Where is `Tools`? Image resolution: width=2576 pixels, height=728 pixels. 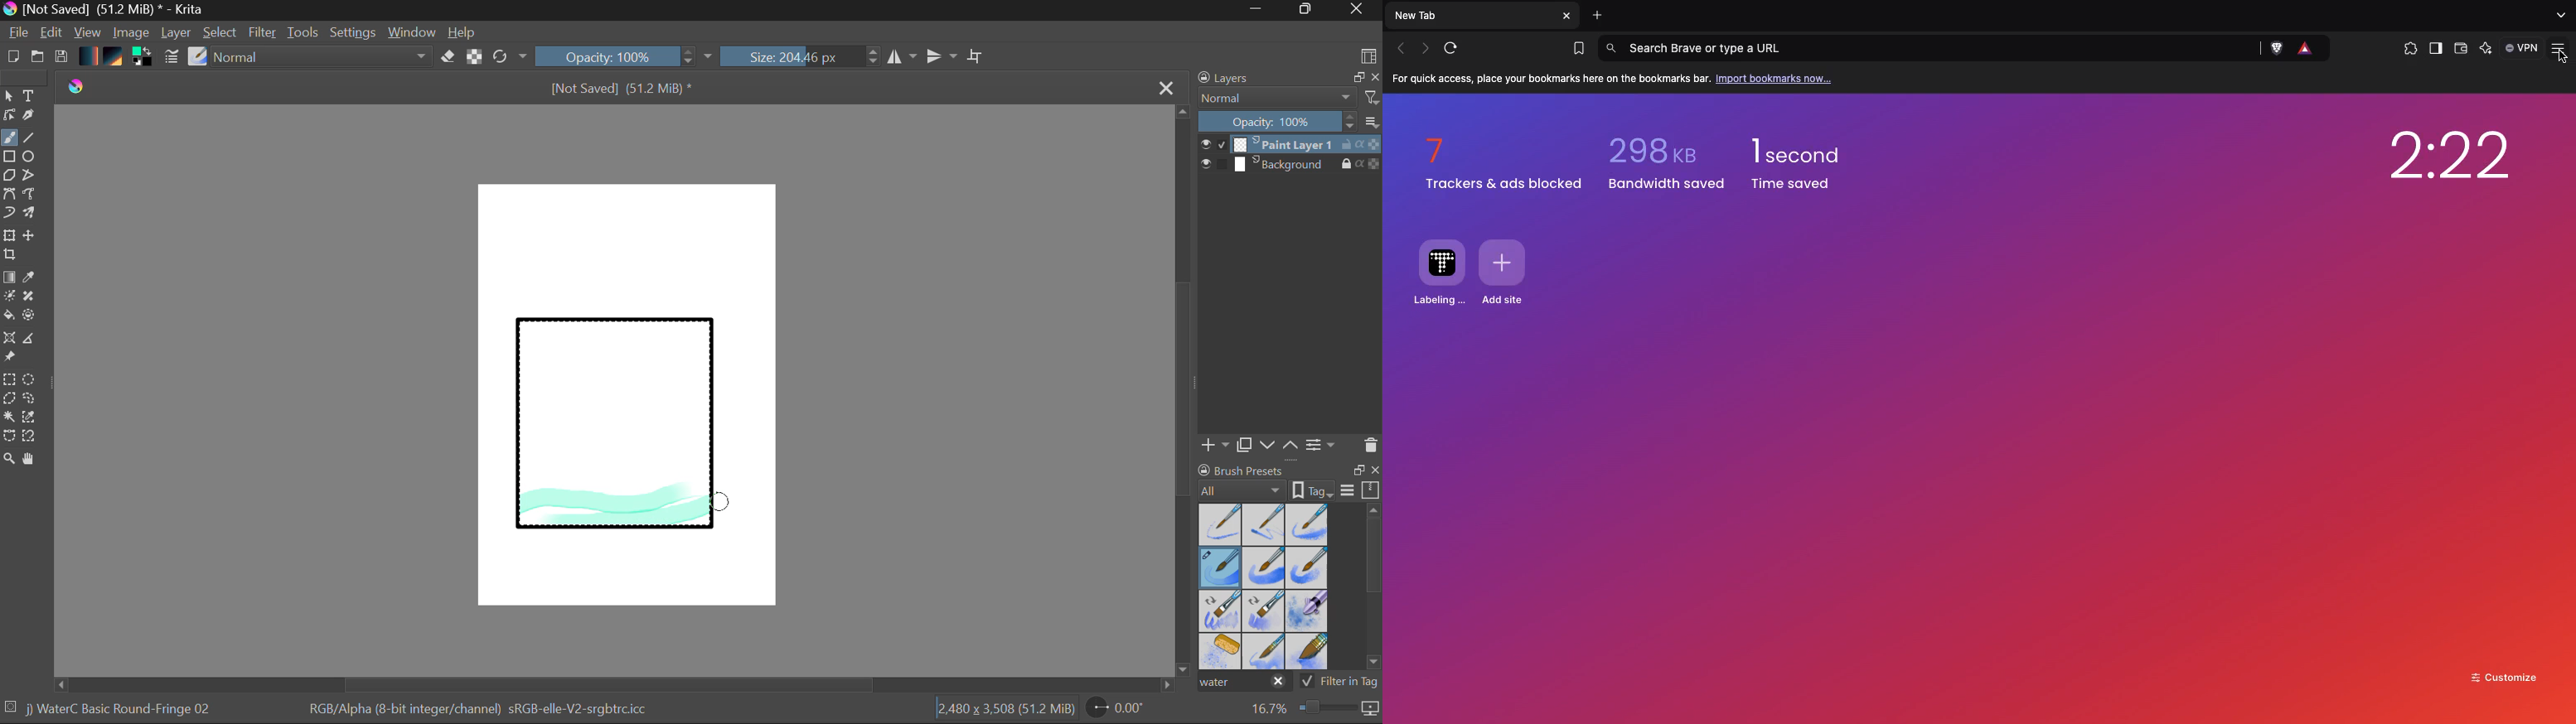
Tools is located at coordinates (304, 33).